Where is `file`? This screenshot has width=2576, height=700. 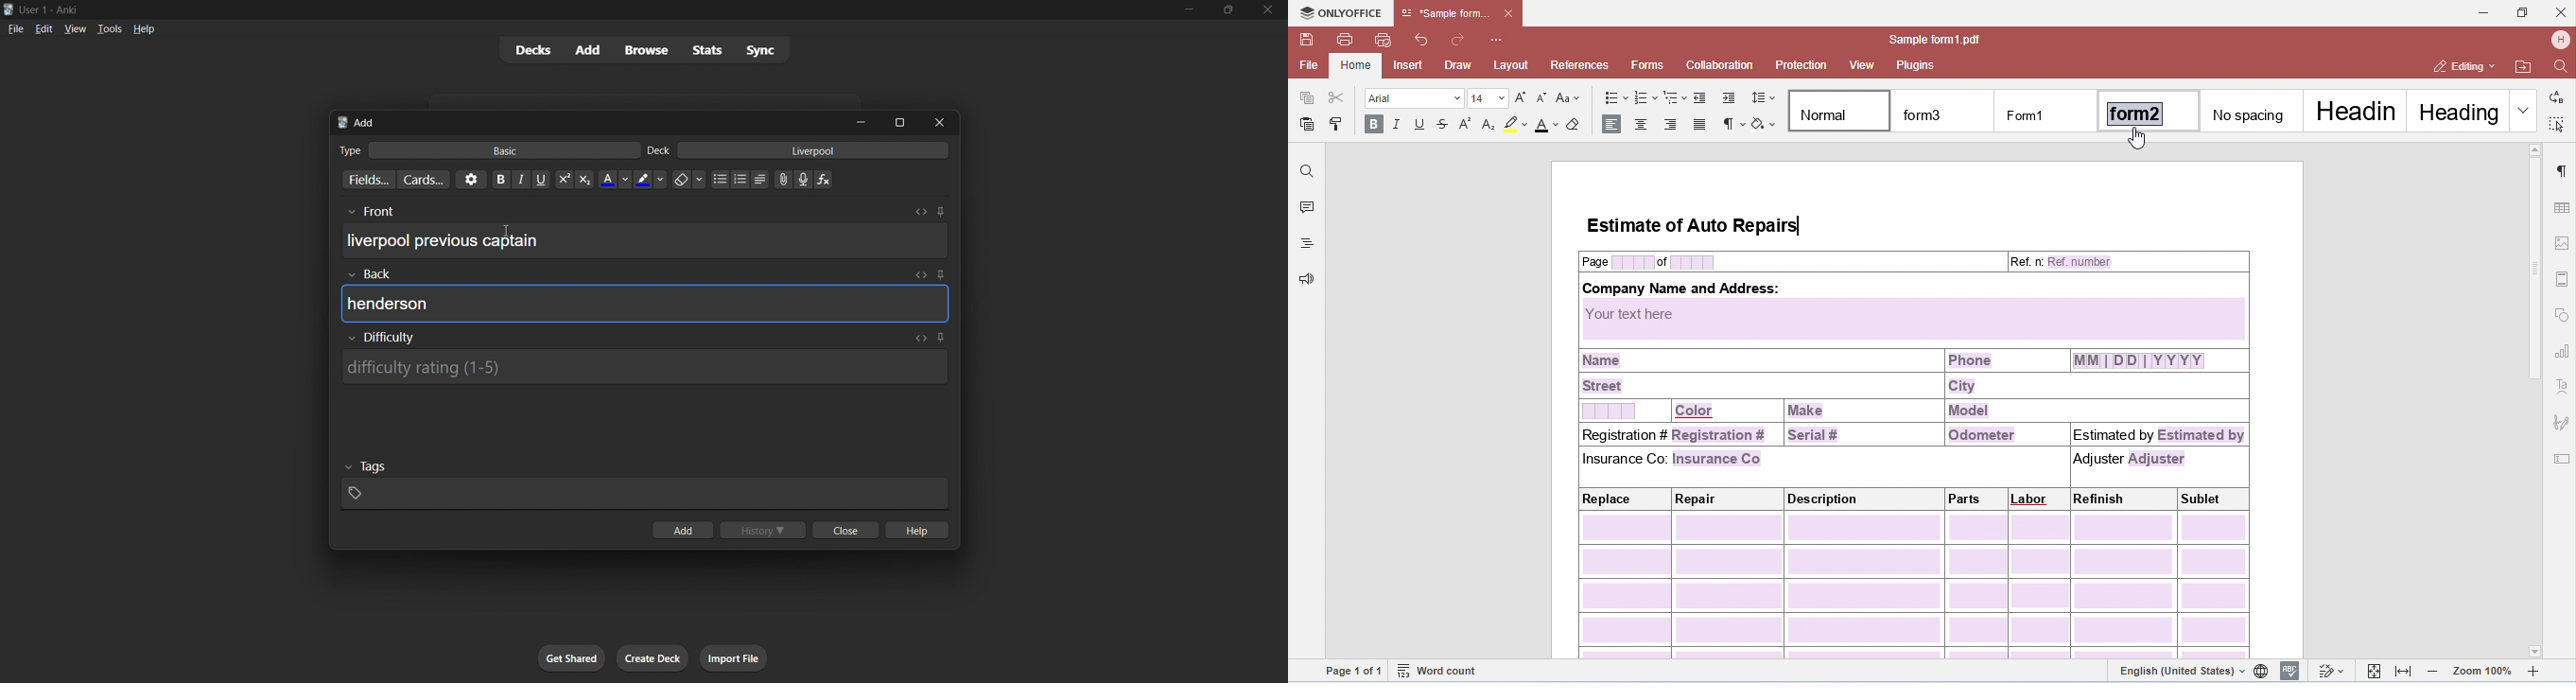
file is located at coordinates (13, 28).